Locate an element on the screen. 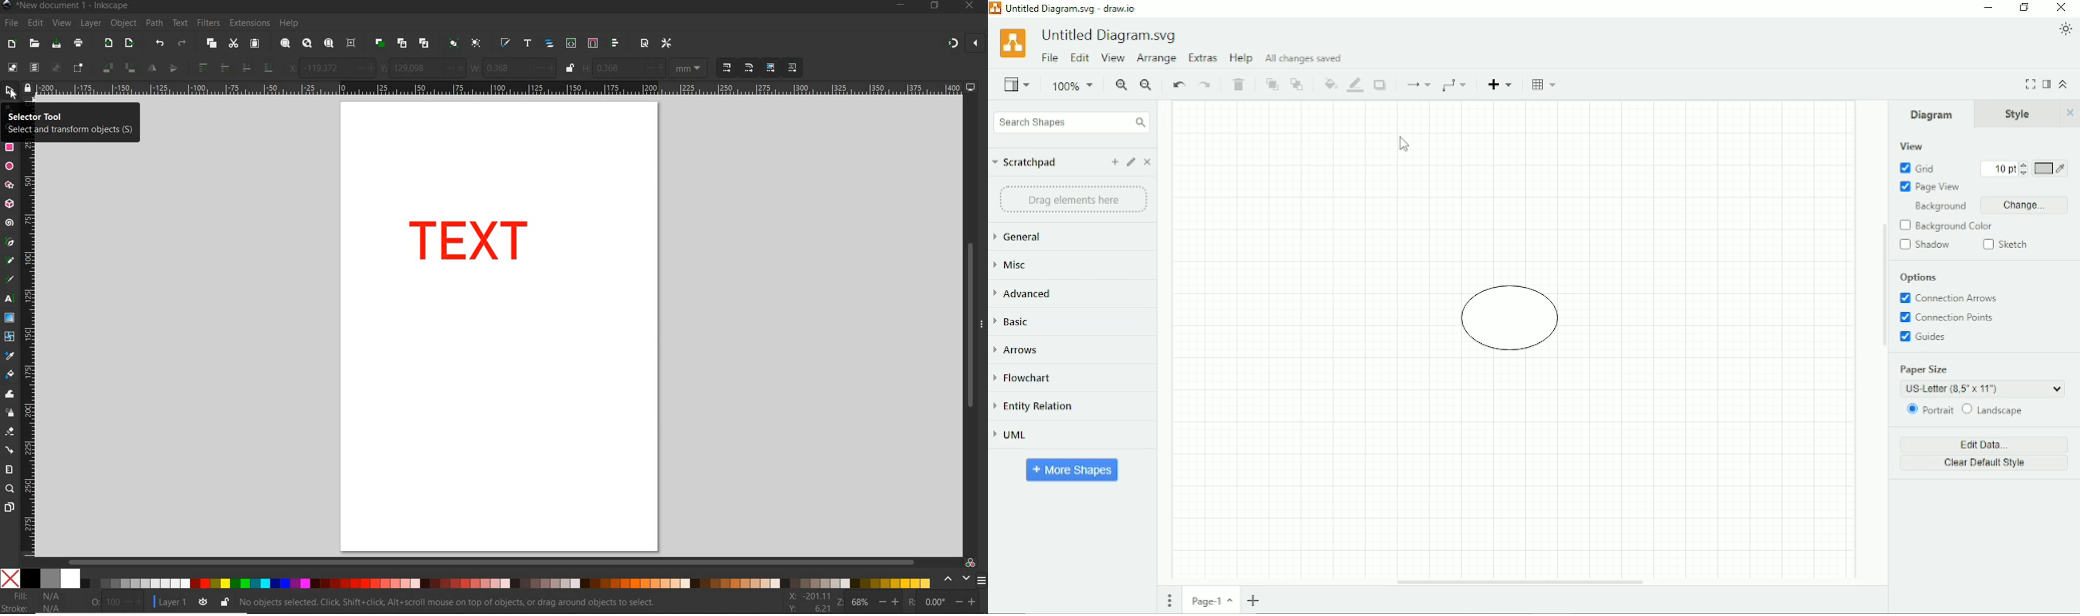 The height and width of the screenshot is (616, 2100). Logo is located at coordinates (1013, 44).